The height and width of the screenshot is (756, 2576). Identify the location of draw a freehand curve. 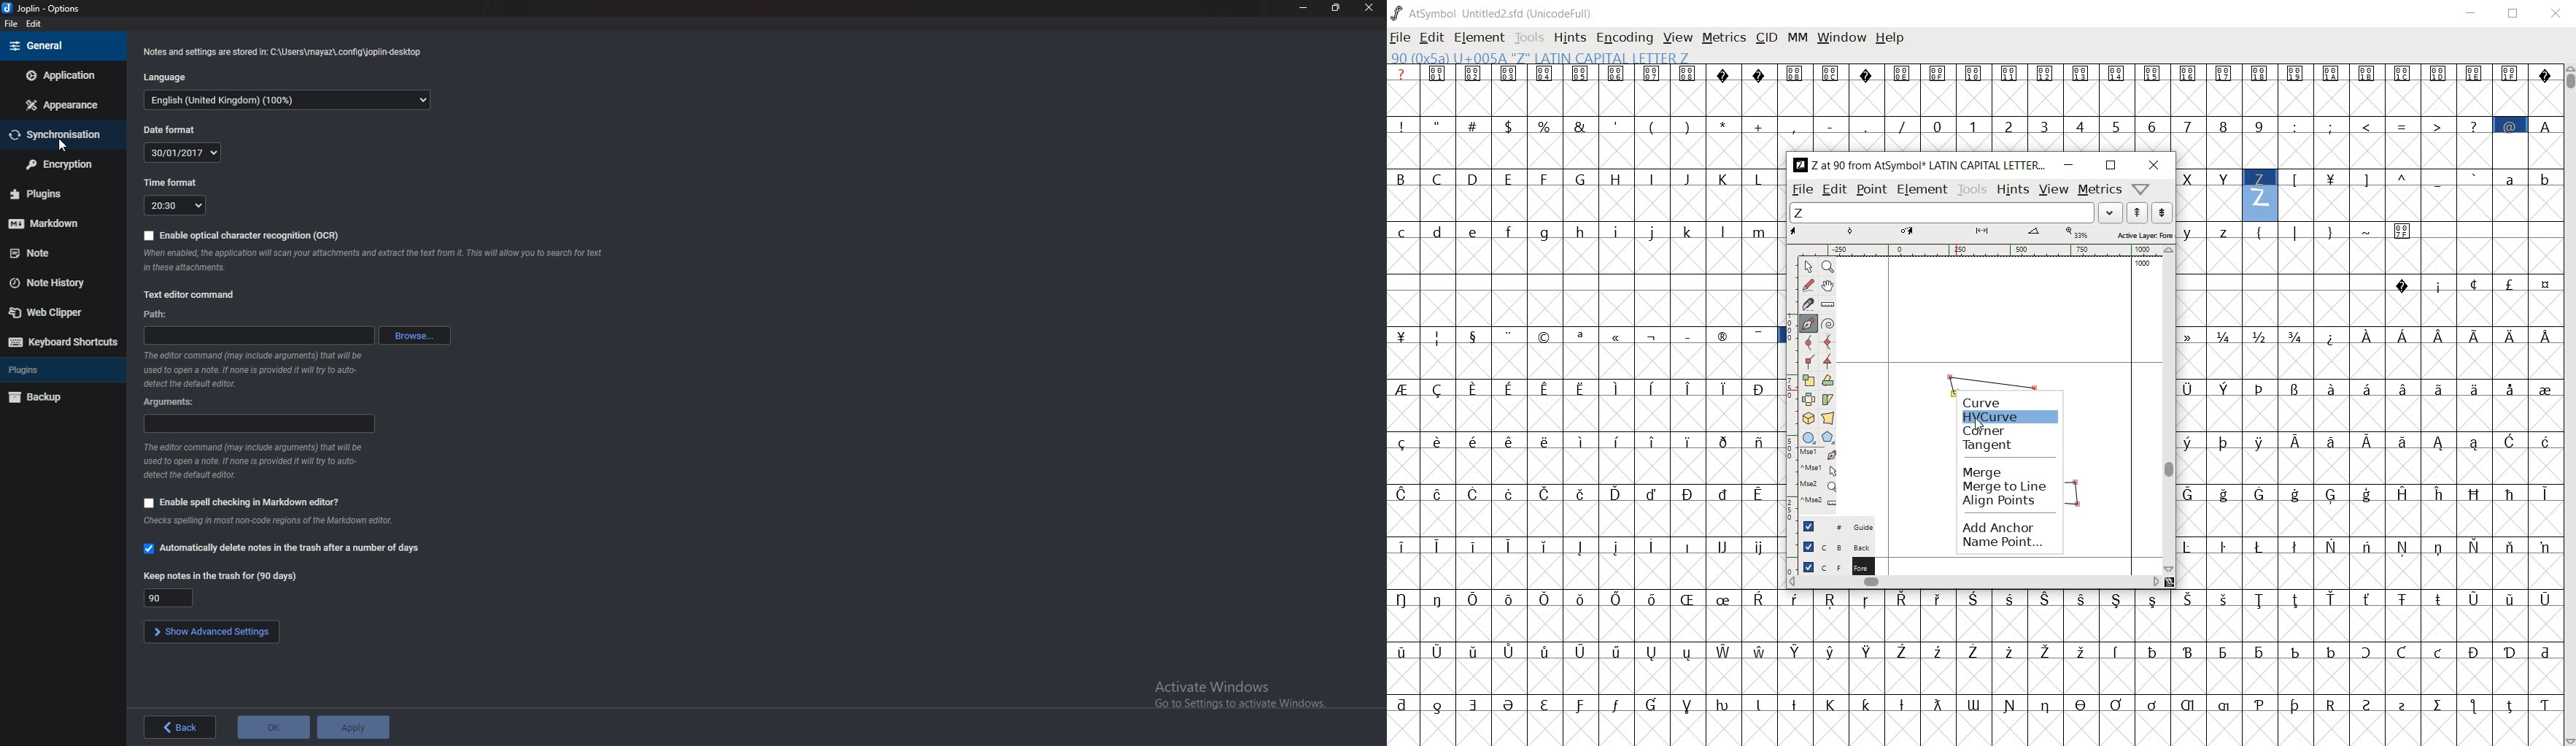
(1808, 285).